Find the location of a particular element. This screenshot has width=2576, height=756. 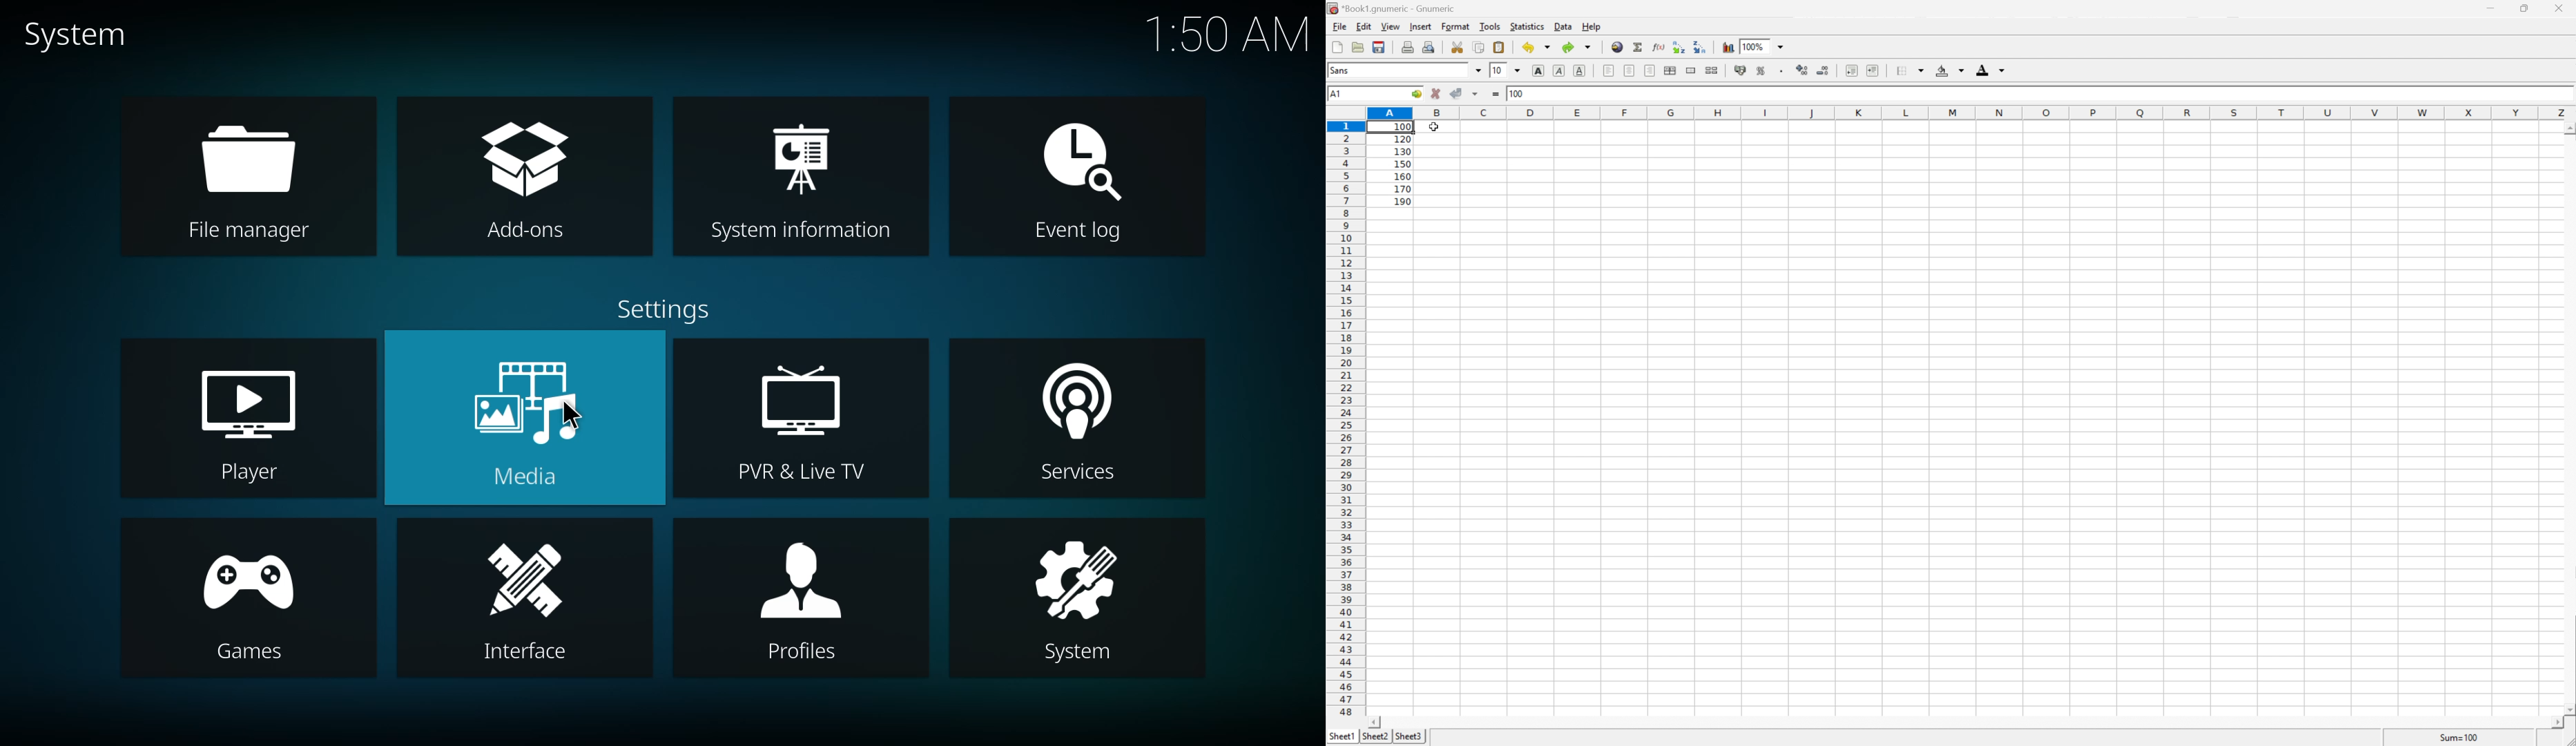

Sum=100 is located at coordinates (2459, 736).